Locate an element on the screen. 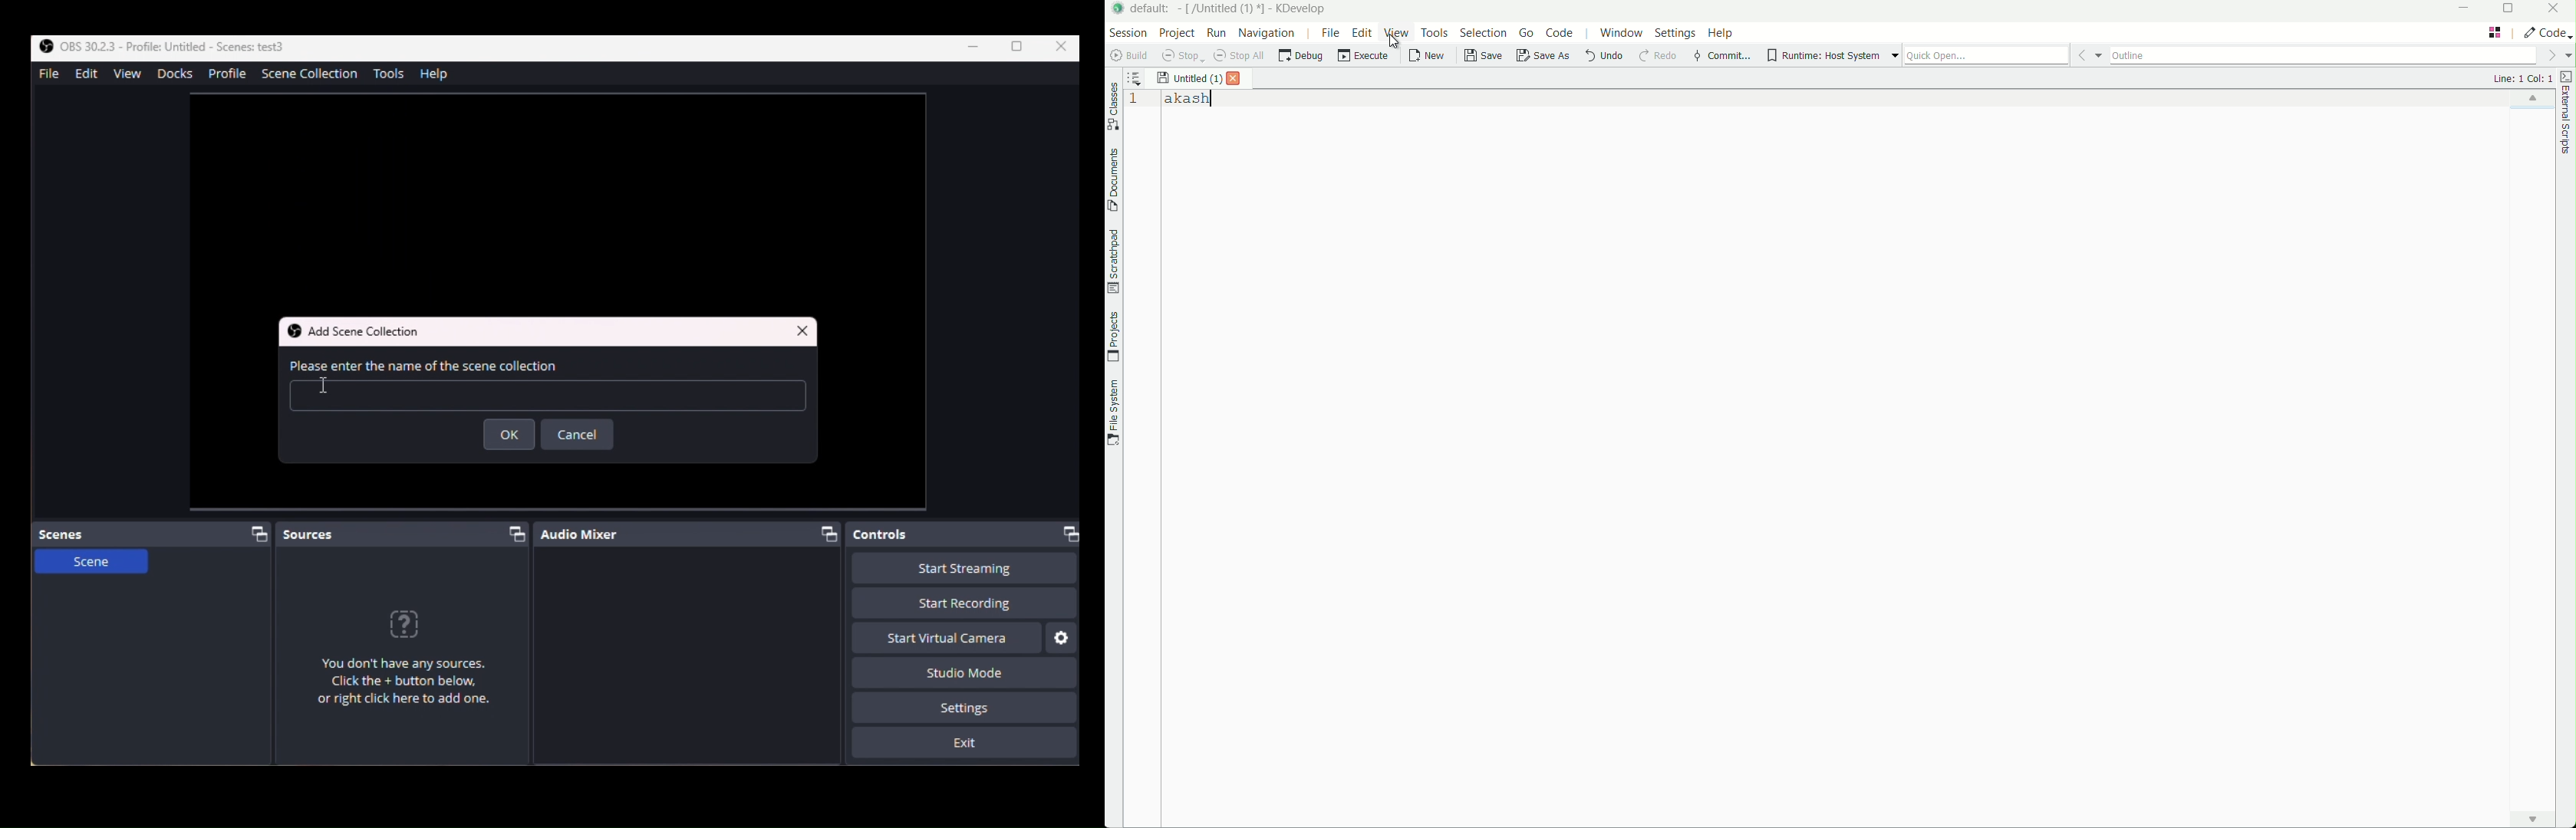  OBS is located at coordinates (158, 46).